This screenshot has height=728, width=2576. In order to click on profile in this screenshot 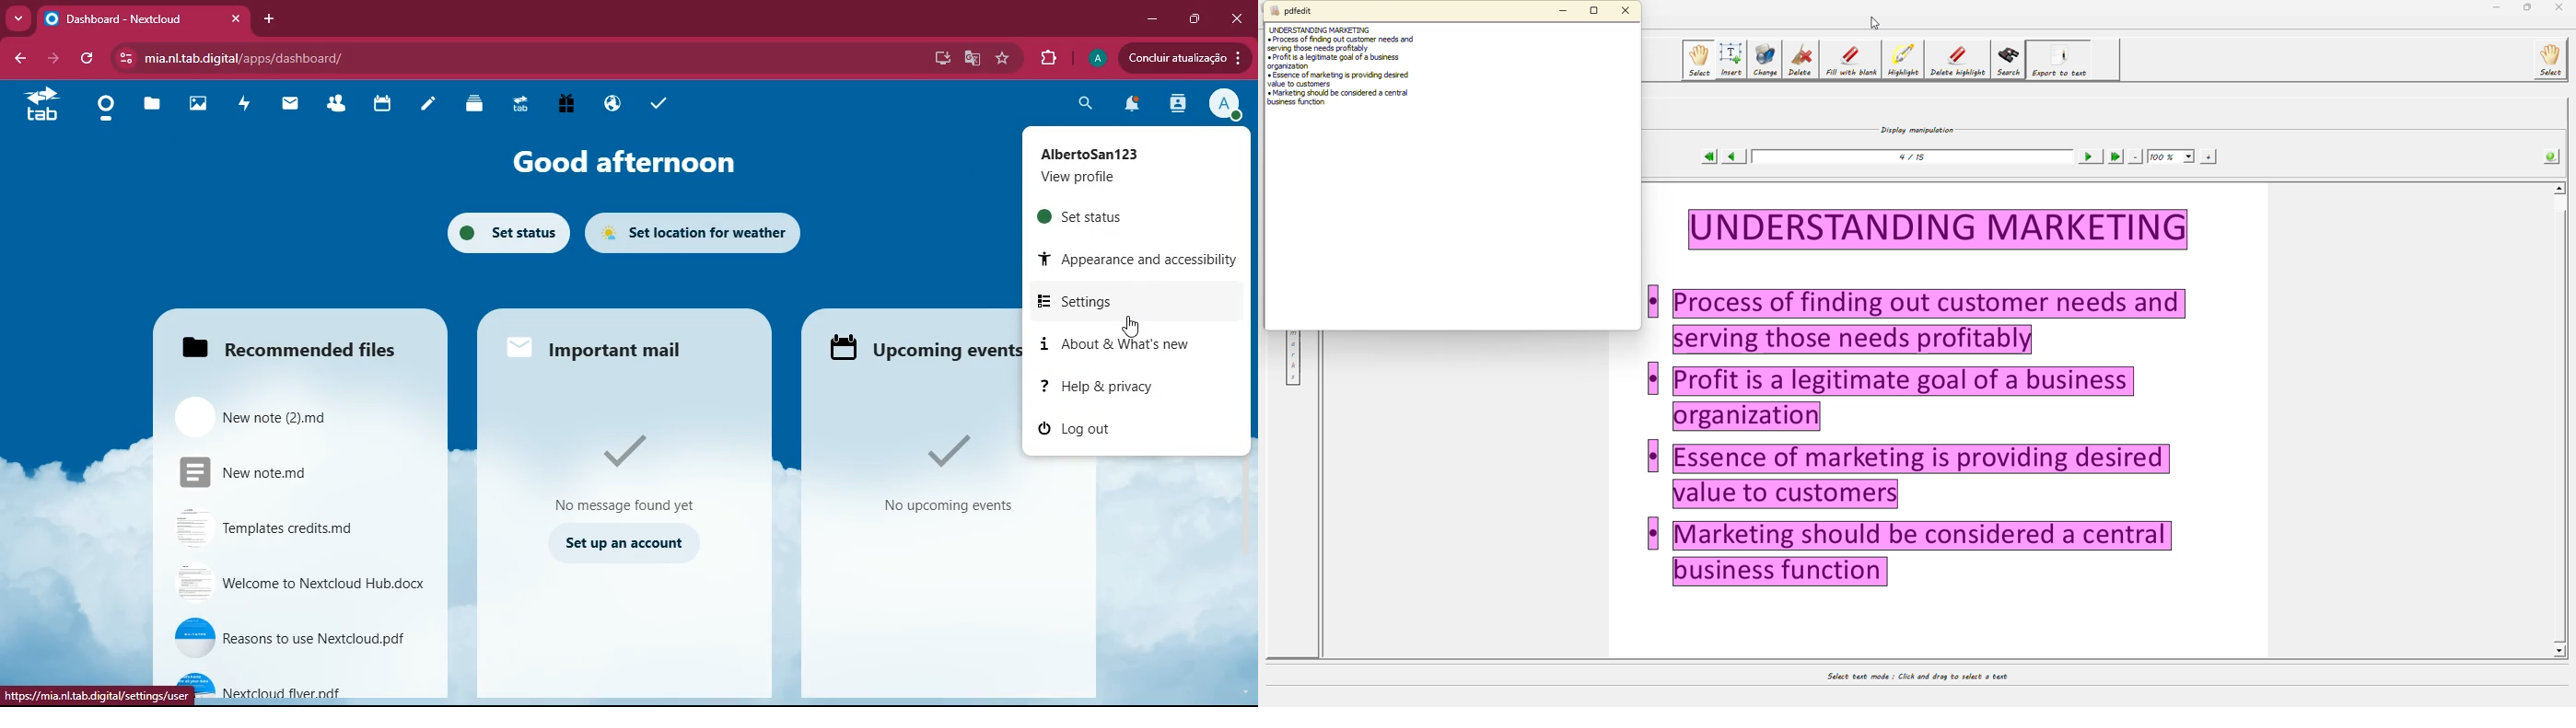, I will do `click(1224, 105)`.